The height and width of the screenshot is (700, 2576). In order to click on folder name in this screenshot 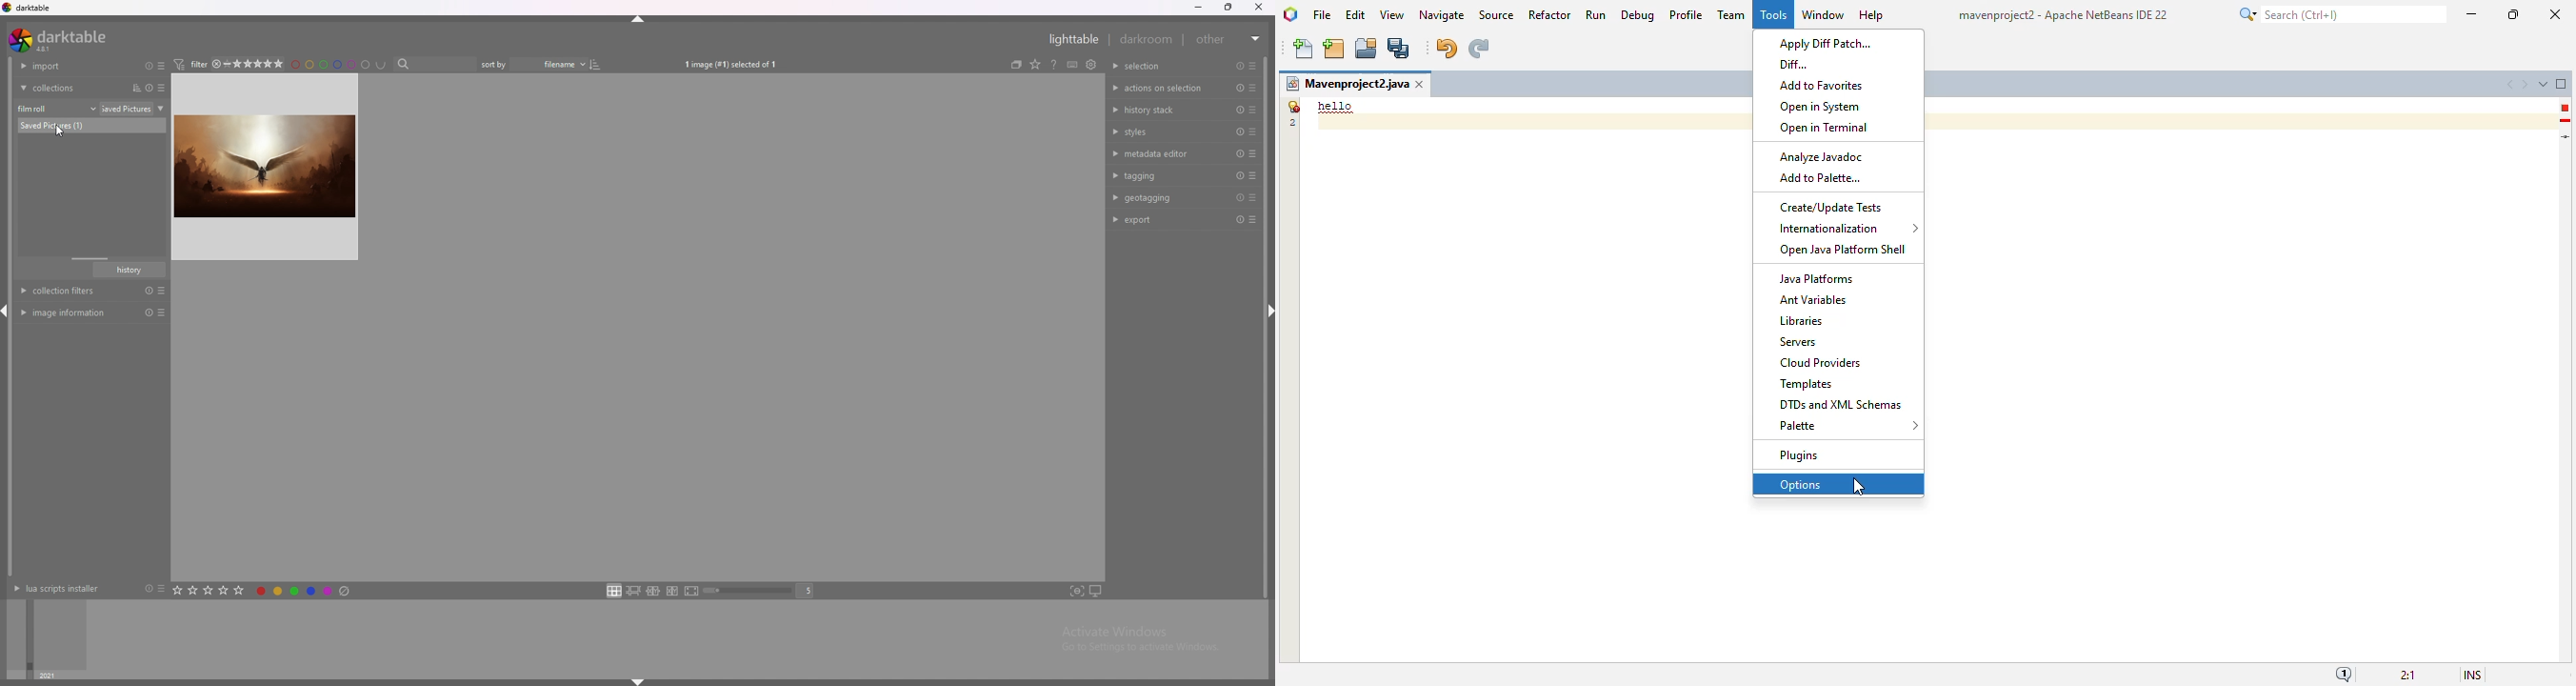, I will do `click(135, 108)`.